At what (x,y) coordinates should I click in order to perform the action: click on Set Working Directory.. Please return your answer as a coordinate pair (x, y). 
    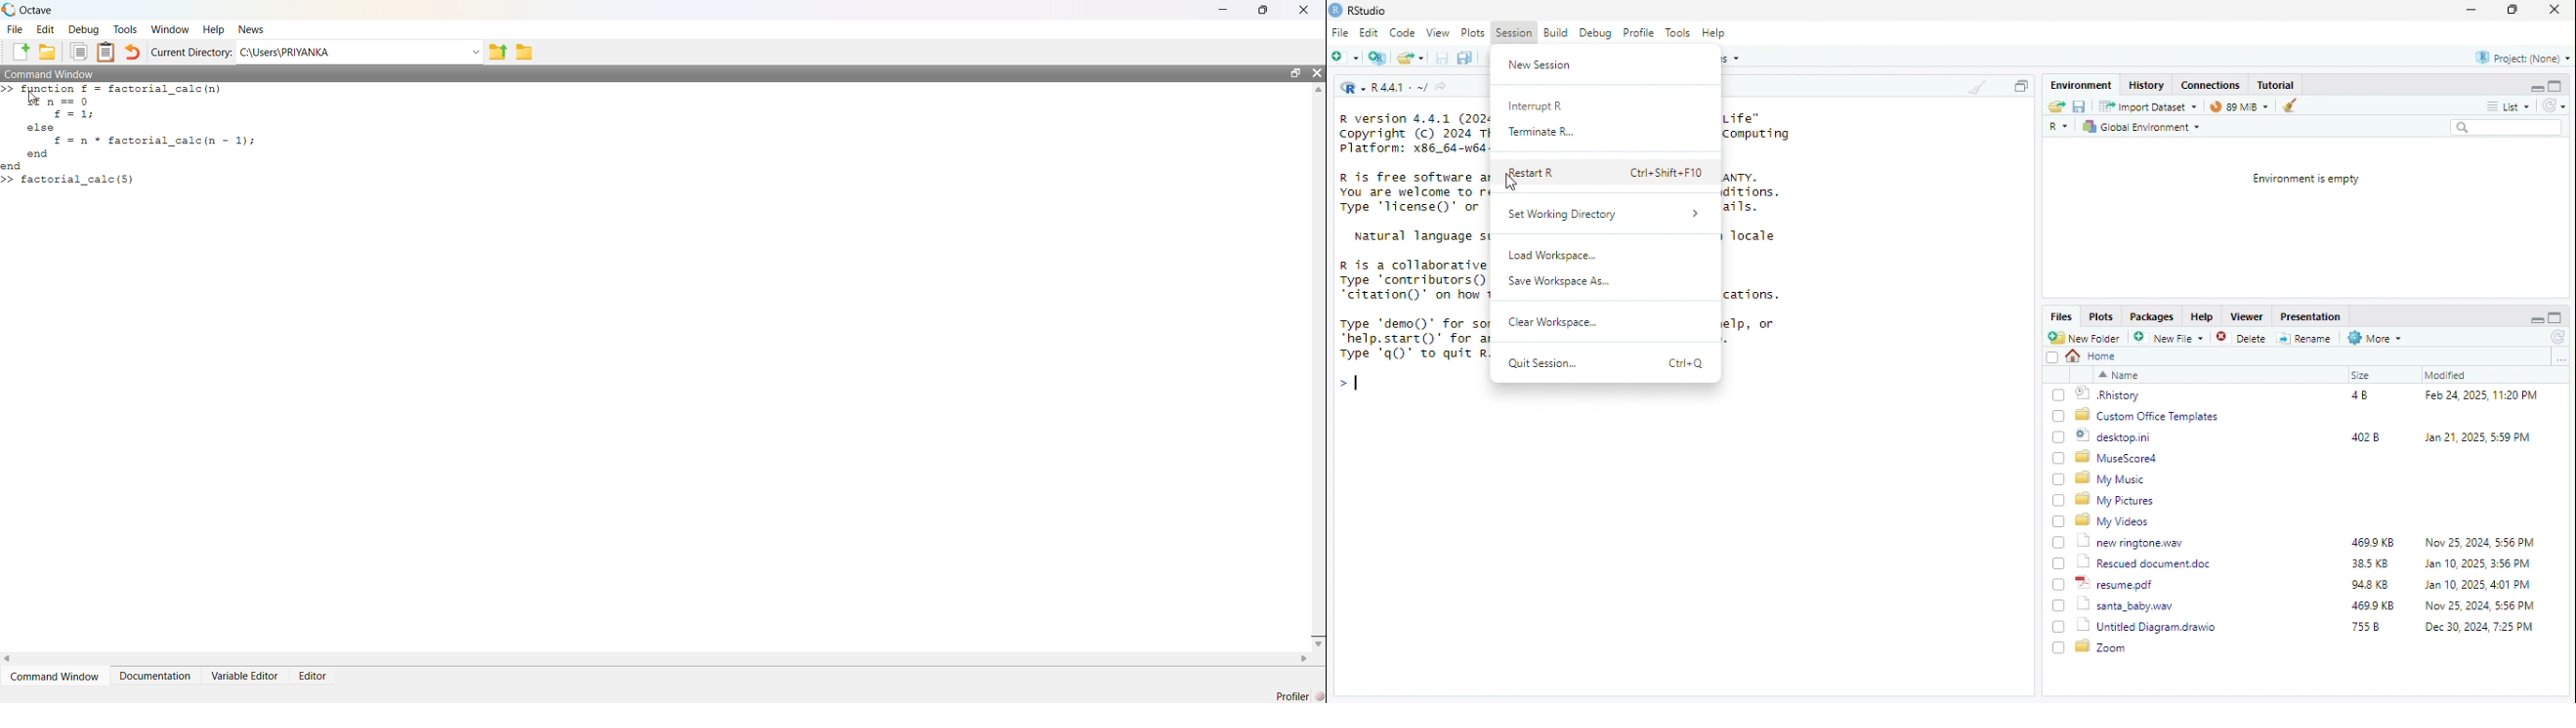
    Looking at the image, I should click on (1606, 215).